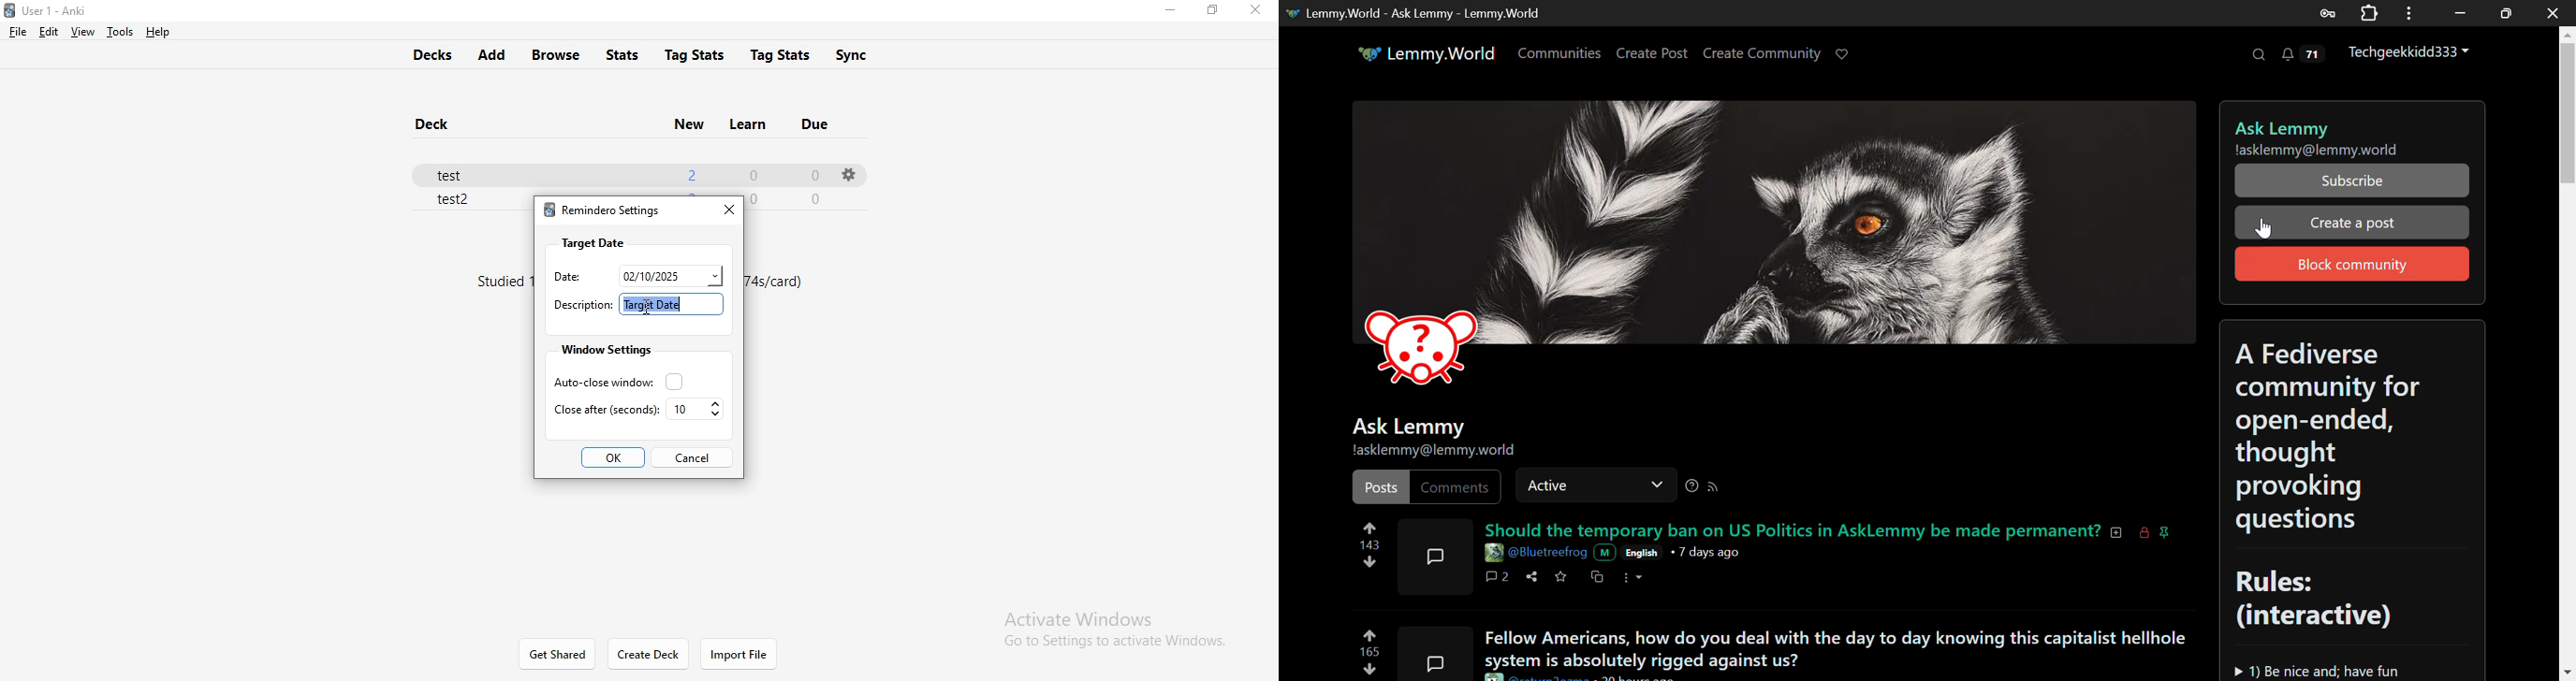 This screenshot has height=700, width=2576. Describe the element at coordinates (1561, 54) in the screenshot. I see `Communities Page` at that location.